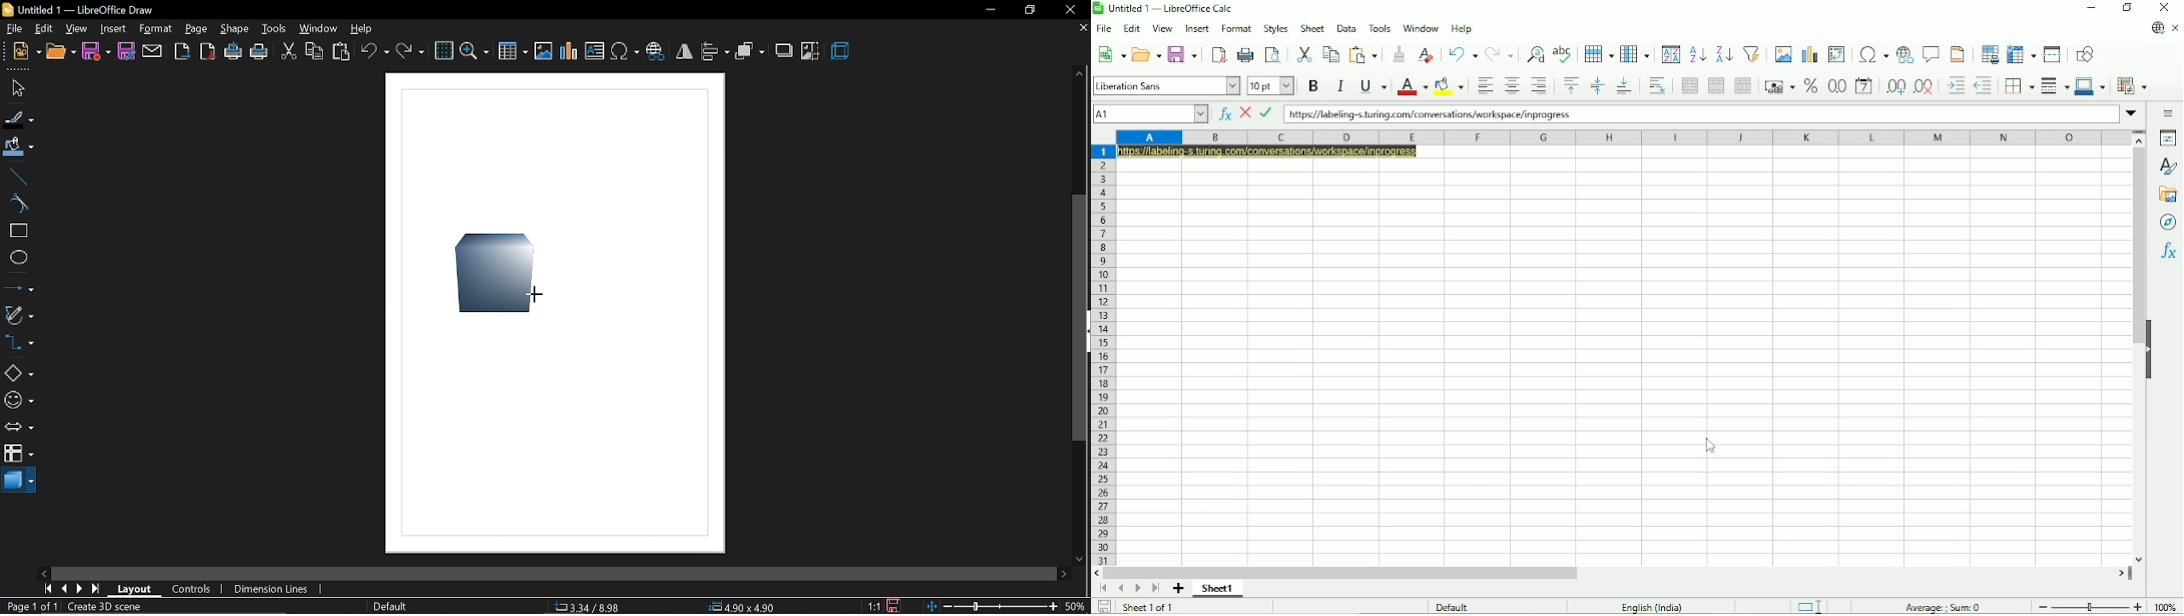 This screenshot has height=616, width=2184. I want to click on dimension lines, so click(272, 589).